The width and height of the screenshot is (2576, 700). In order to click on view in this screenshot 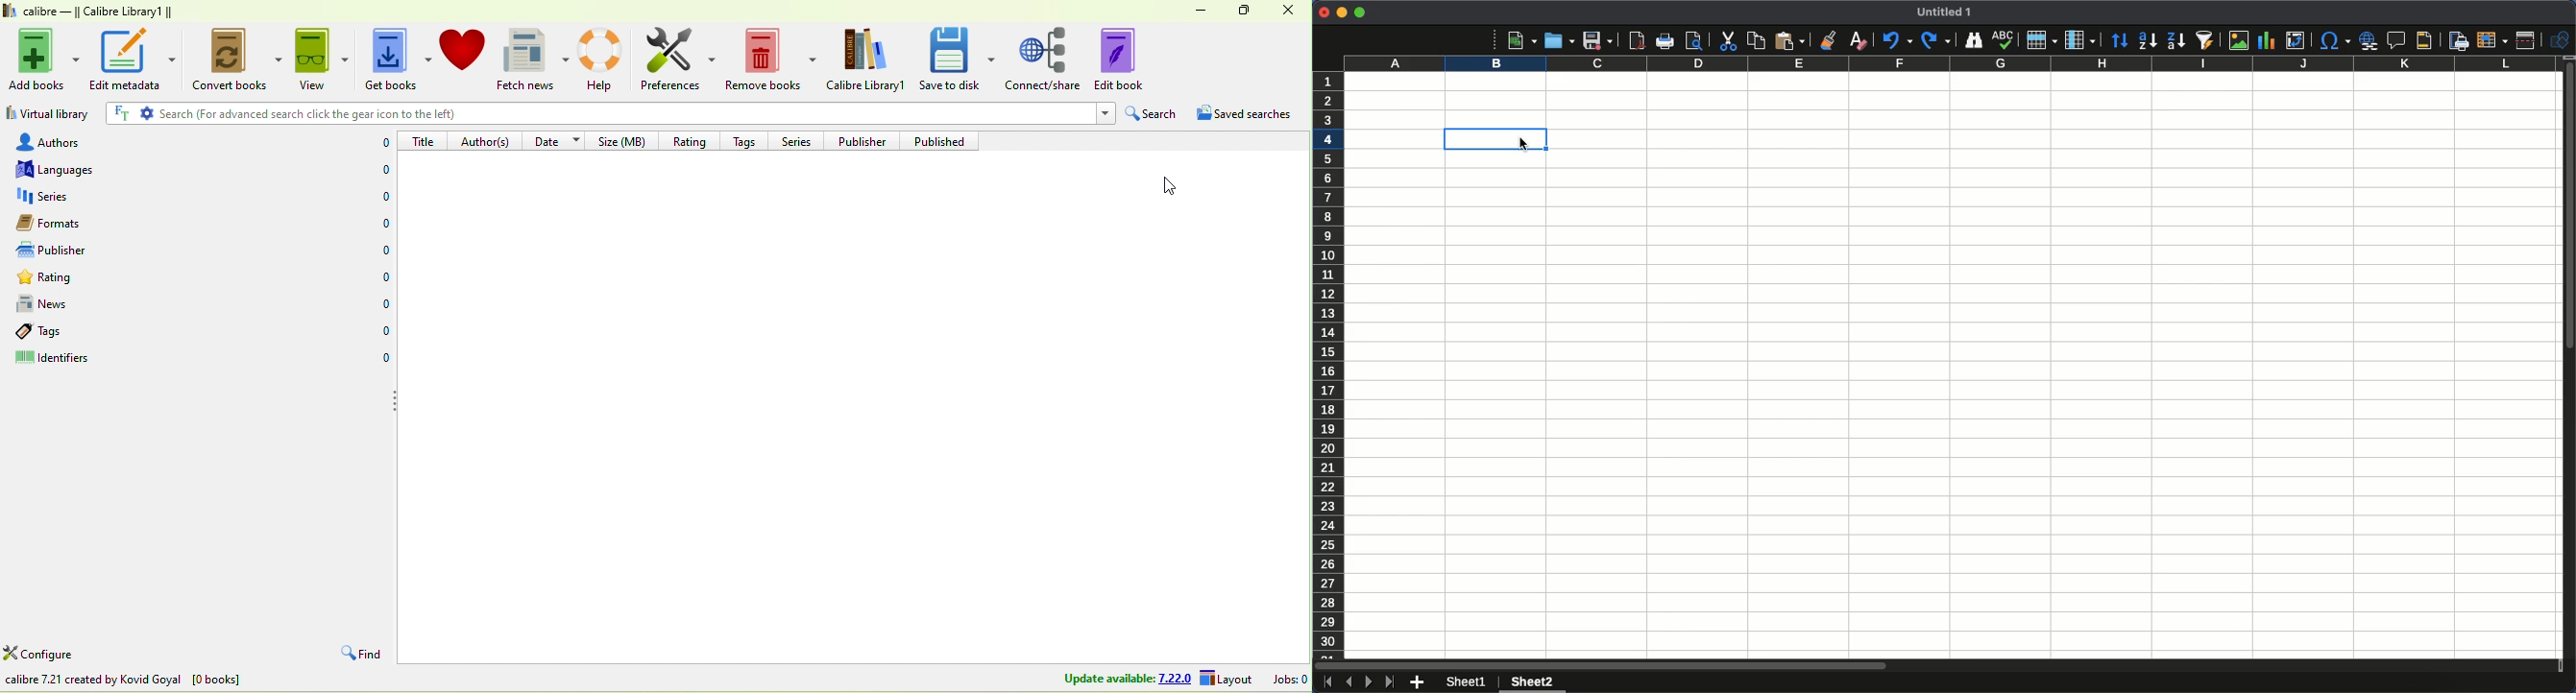, I will do `click(320, 59)`.